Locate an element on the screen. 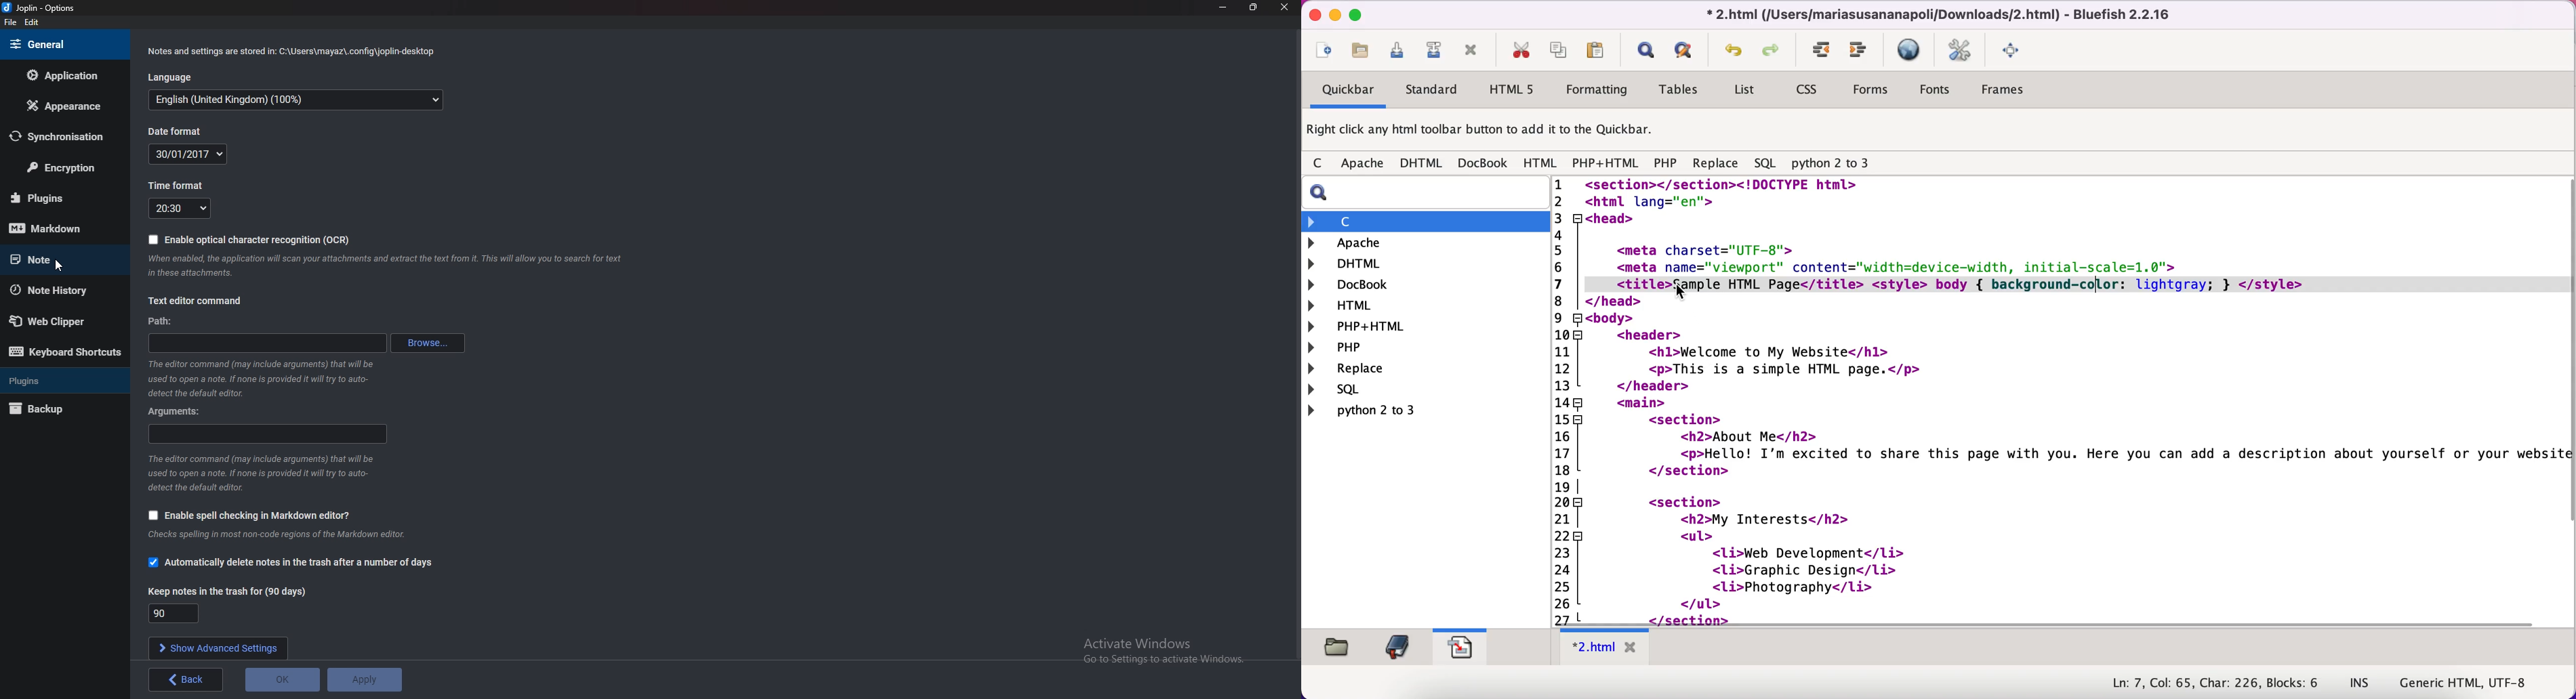 This screenshot has height=700, width=2576. Language is located at coordinates (295, 100).